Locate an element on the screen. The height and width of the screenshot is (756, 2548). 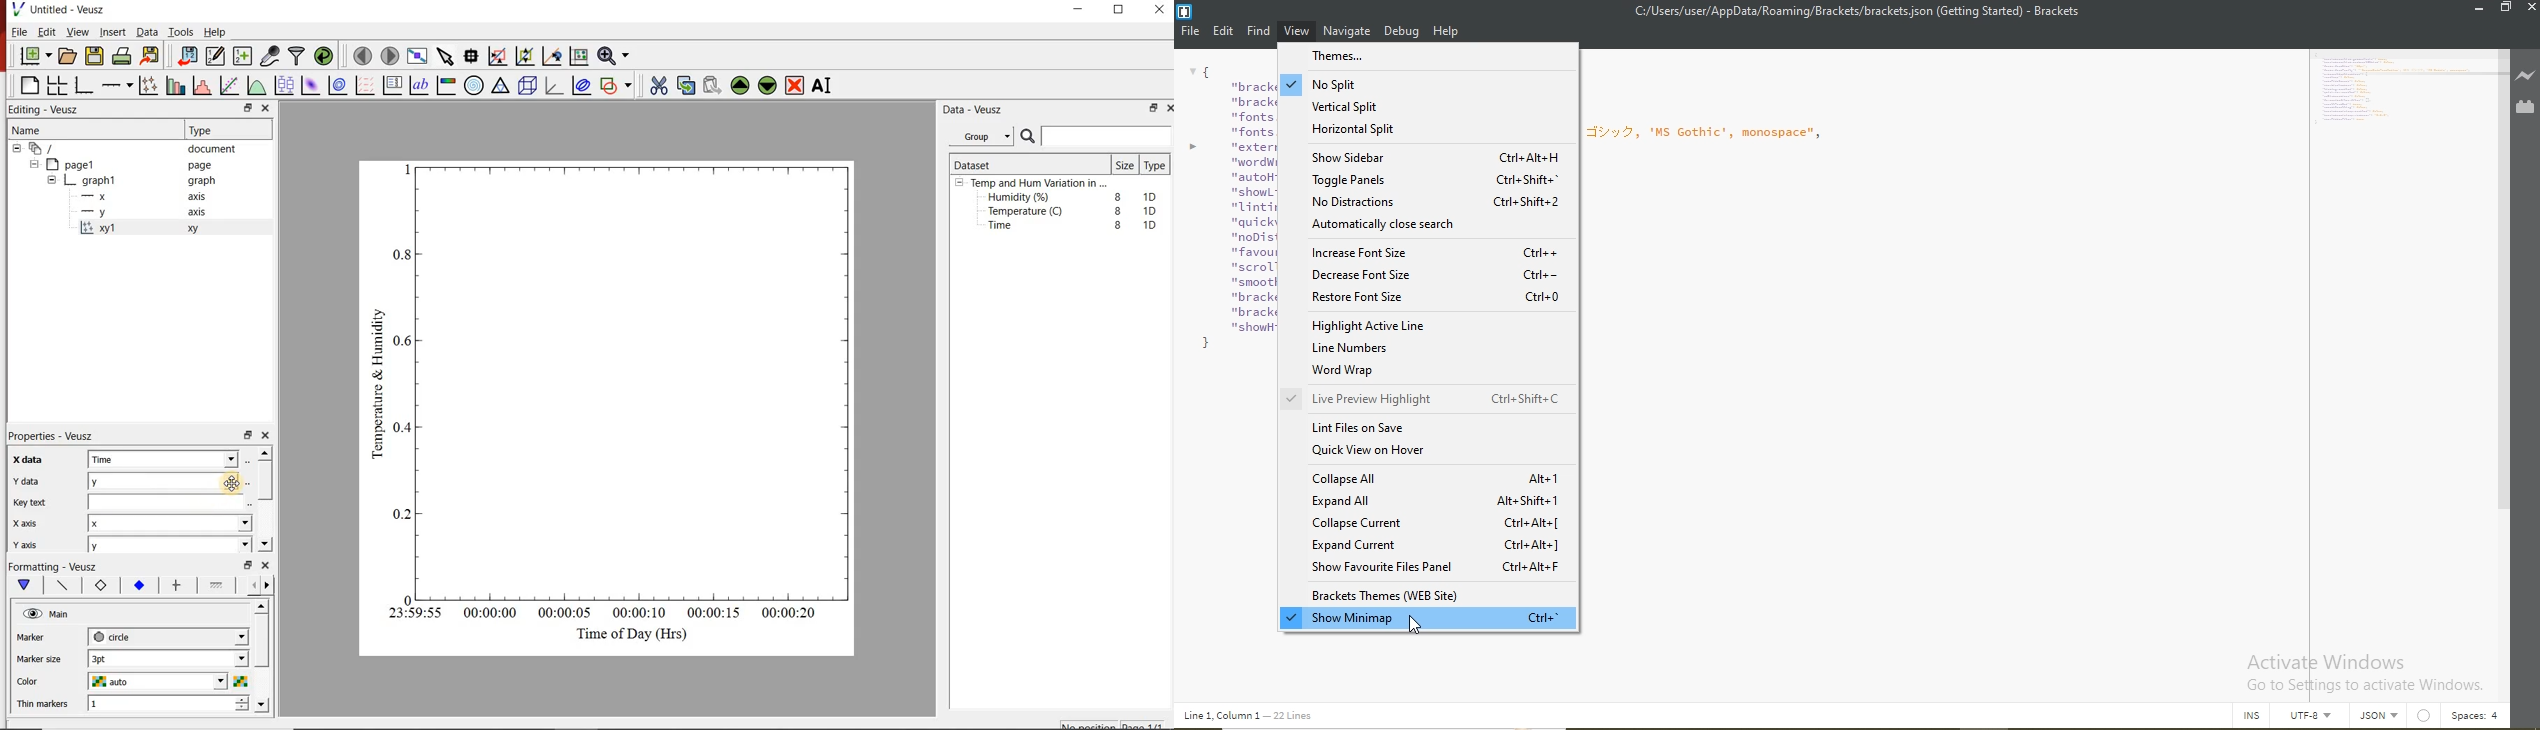
restore font size is located at coordinates (1432, 302).